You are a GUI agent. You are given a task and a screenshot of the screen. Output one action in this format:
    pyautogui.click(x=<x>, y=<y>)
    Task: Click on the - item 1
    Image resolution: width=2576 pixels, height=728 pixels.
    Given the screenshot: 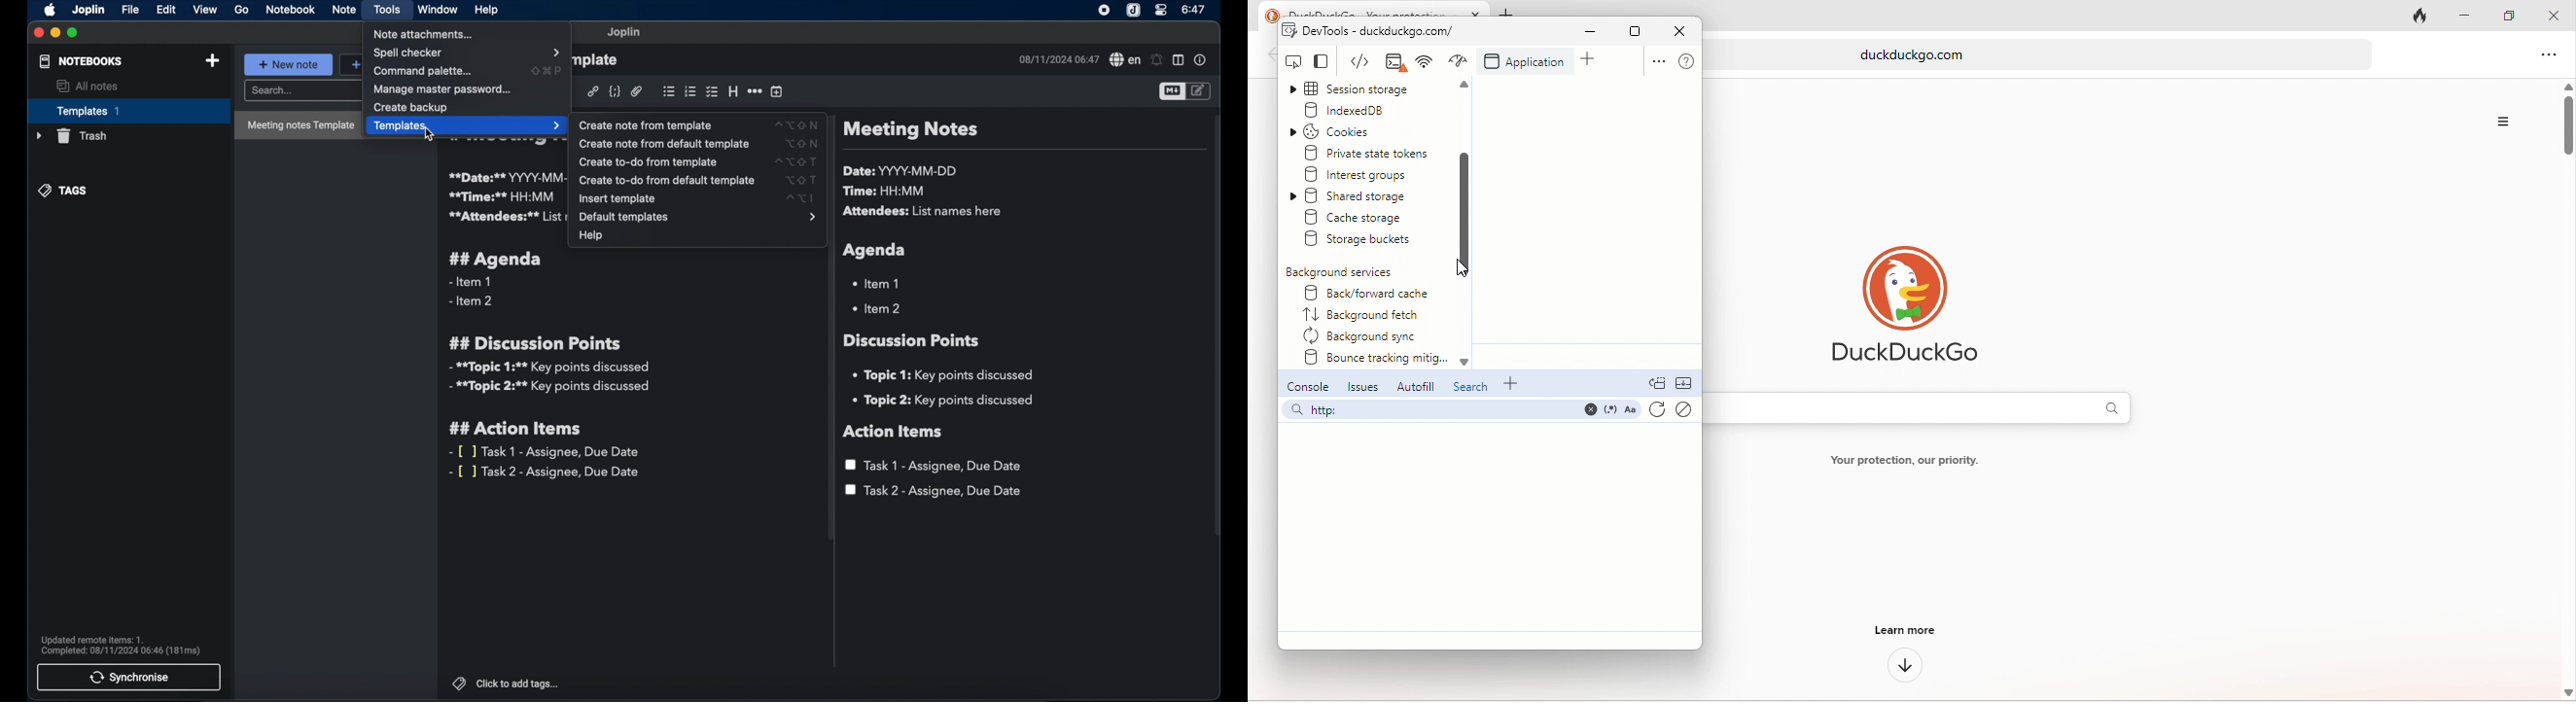 What is the action you would take?
    pyautogui.click(x=469, y=282)
    